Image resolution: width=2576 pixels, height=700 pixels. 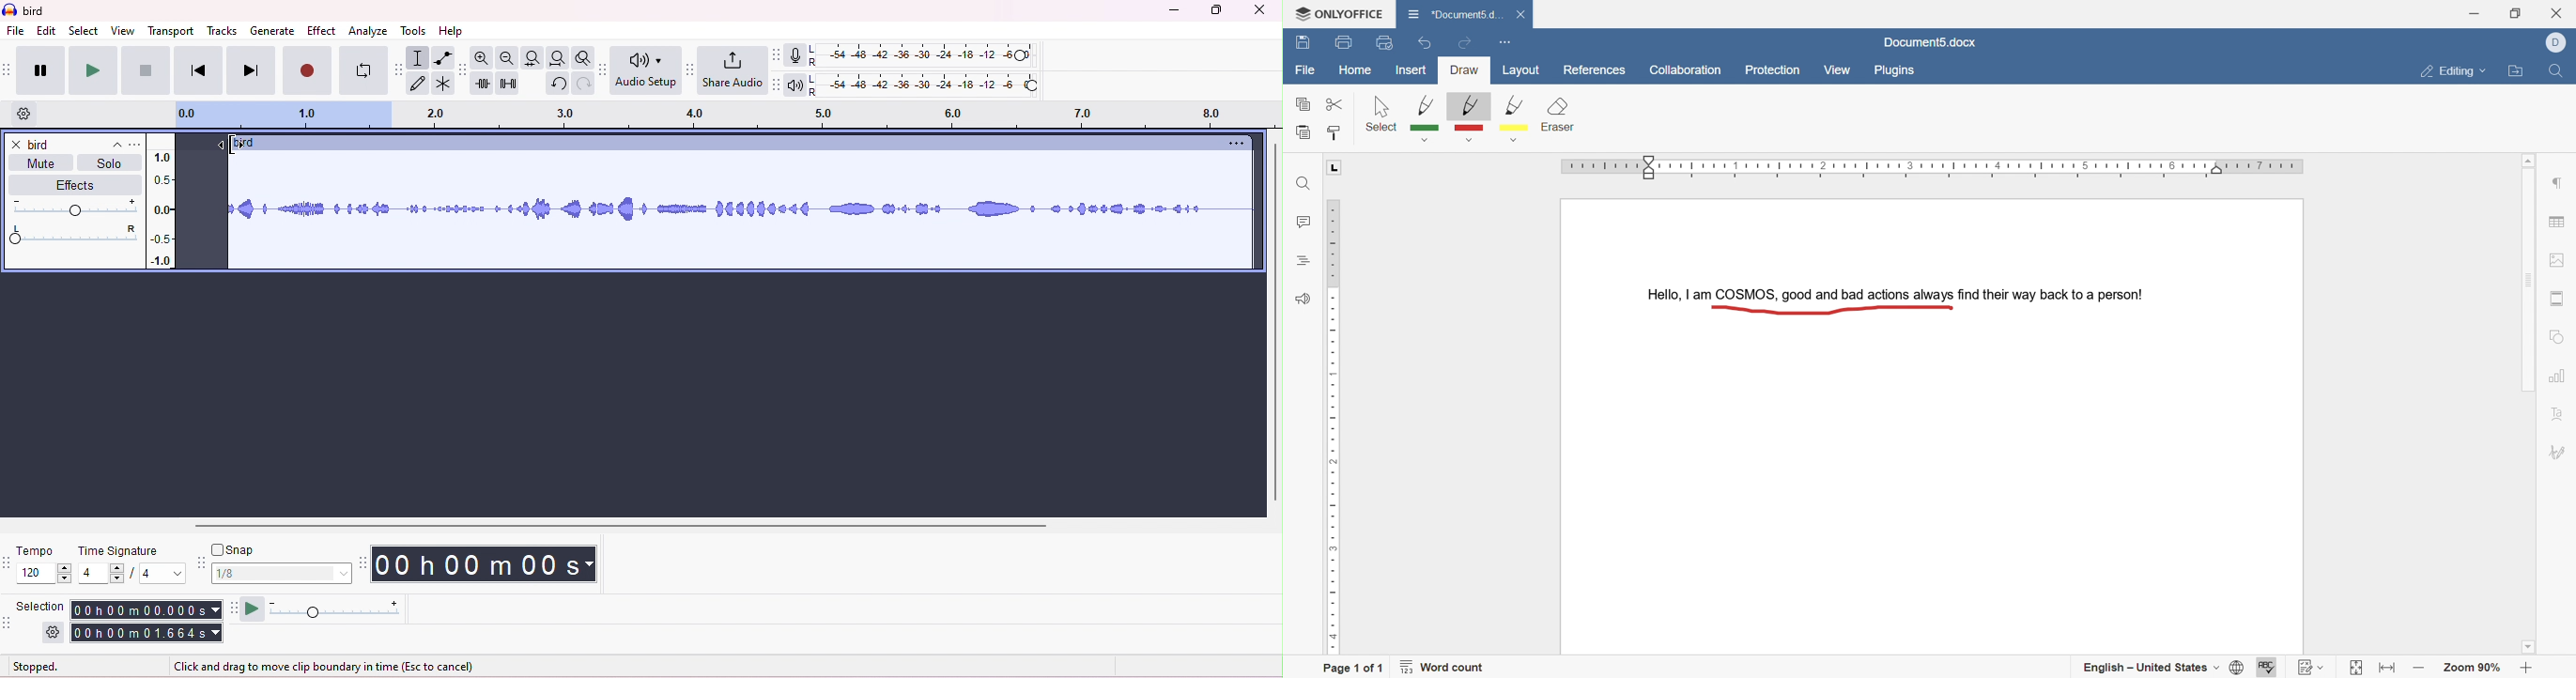 I want to click on effects, so click(x=69, y=185).